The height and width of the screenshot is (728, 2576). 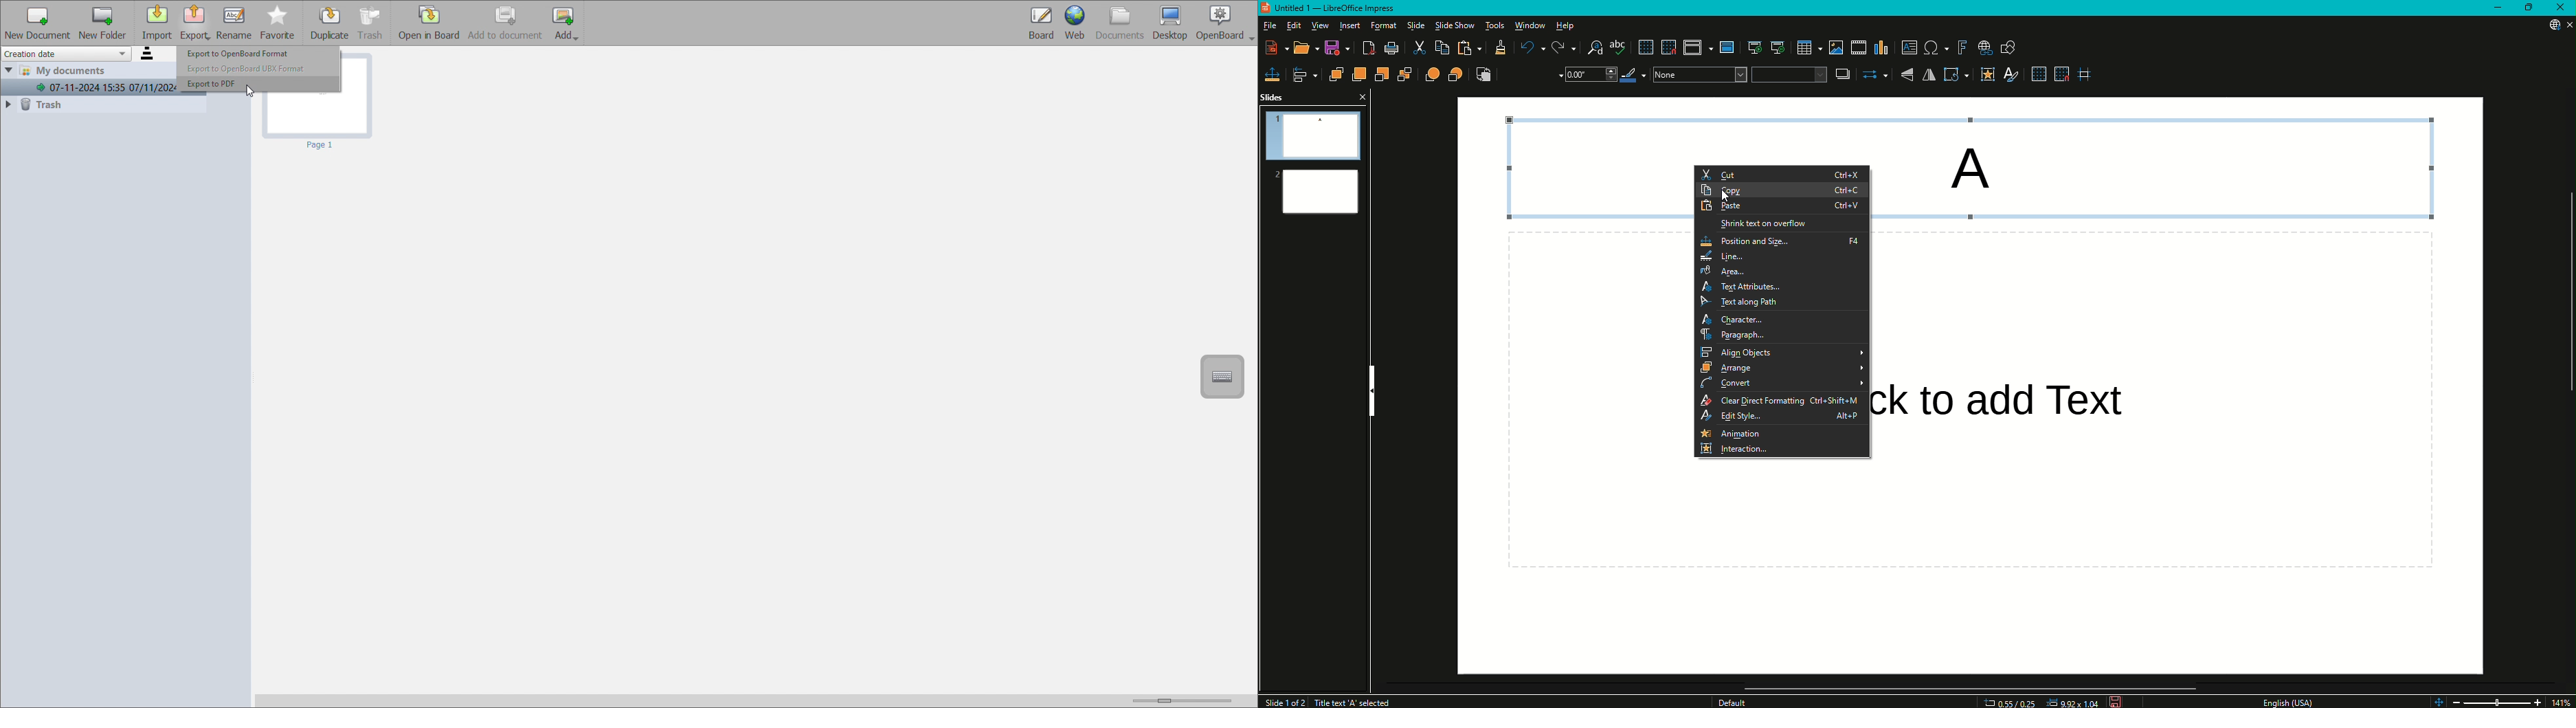 What do you see at coordinates (234, 23) in the screenshot?
I see `rename` at bounding box center [234, 23].